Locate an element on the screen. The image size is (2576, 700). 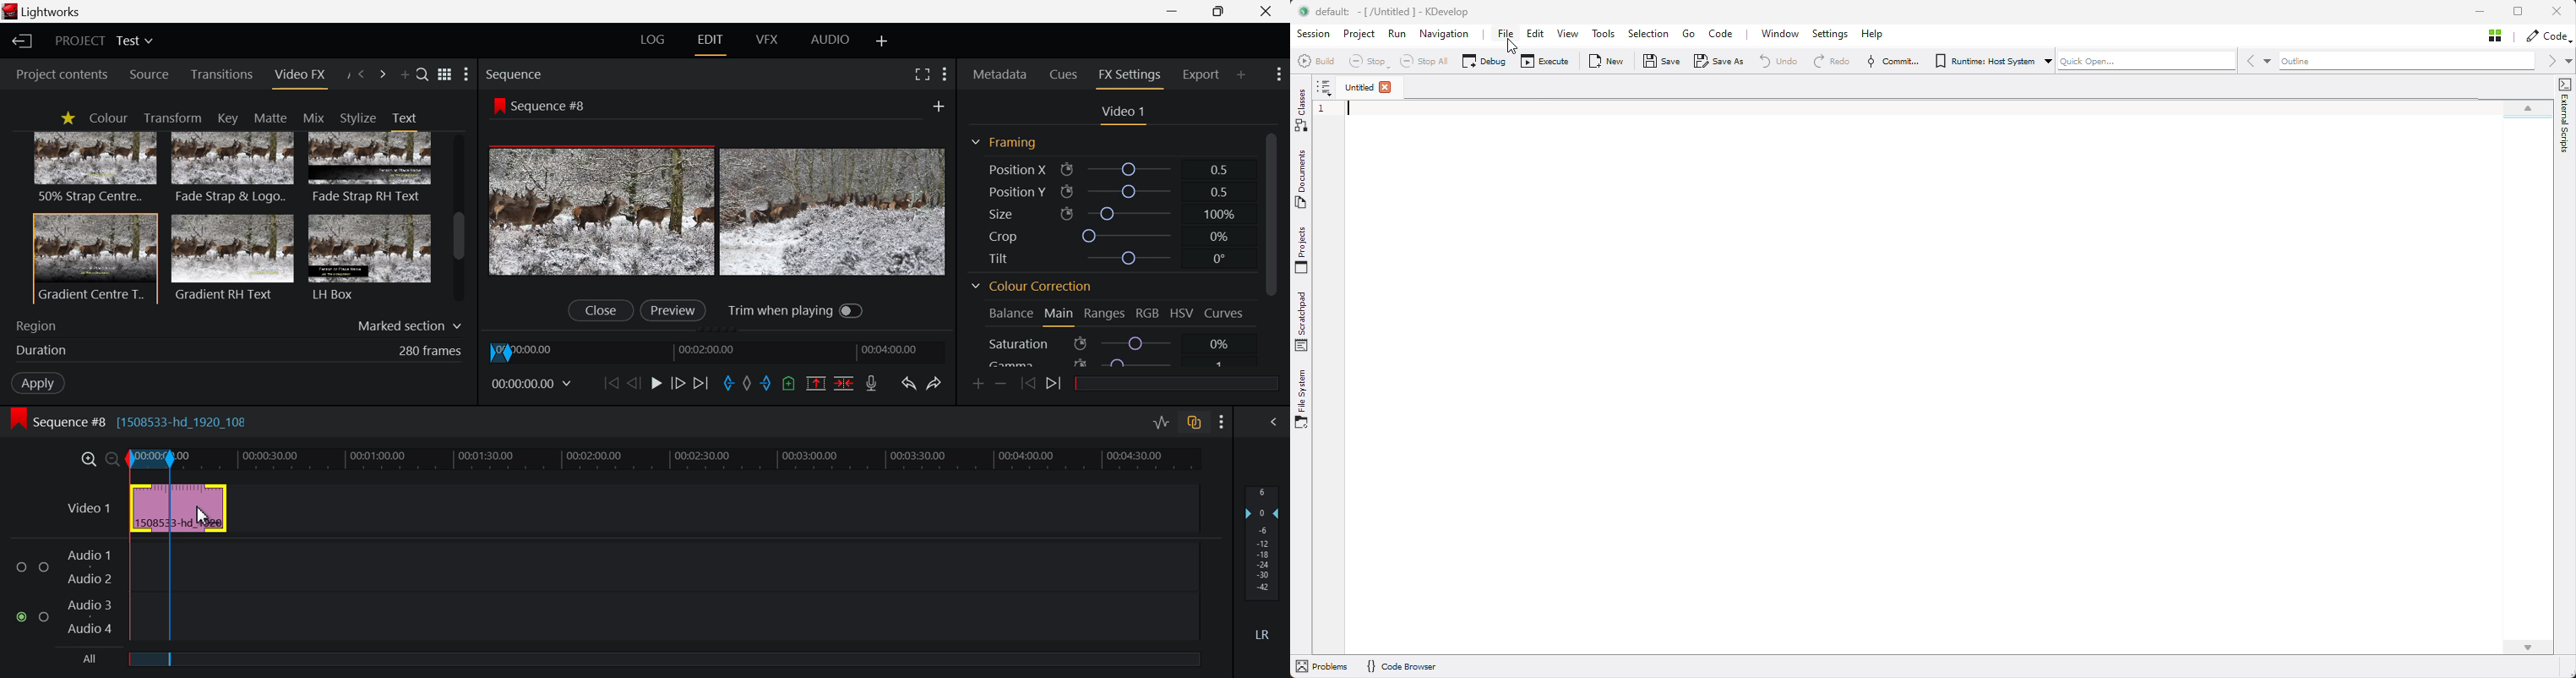
Mark In is located at coordinates (727, 382).